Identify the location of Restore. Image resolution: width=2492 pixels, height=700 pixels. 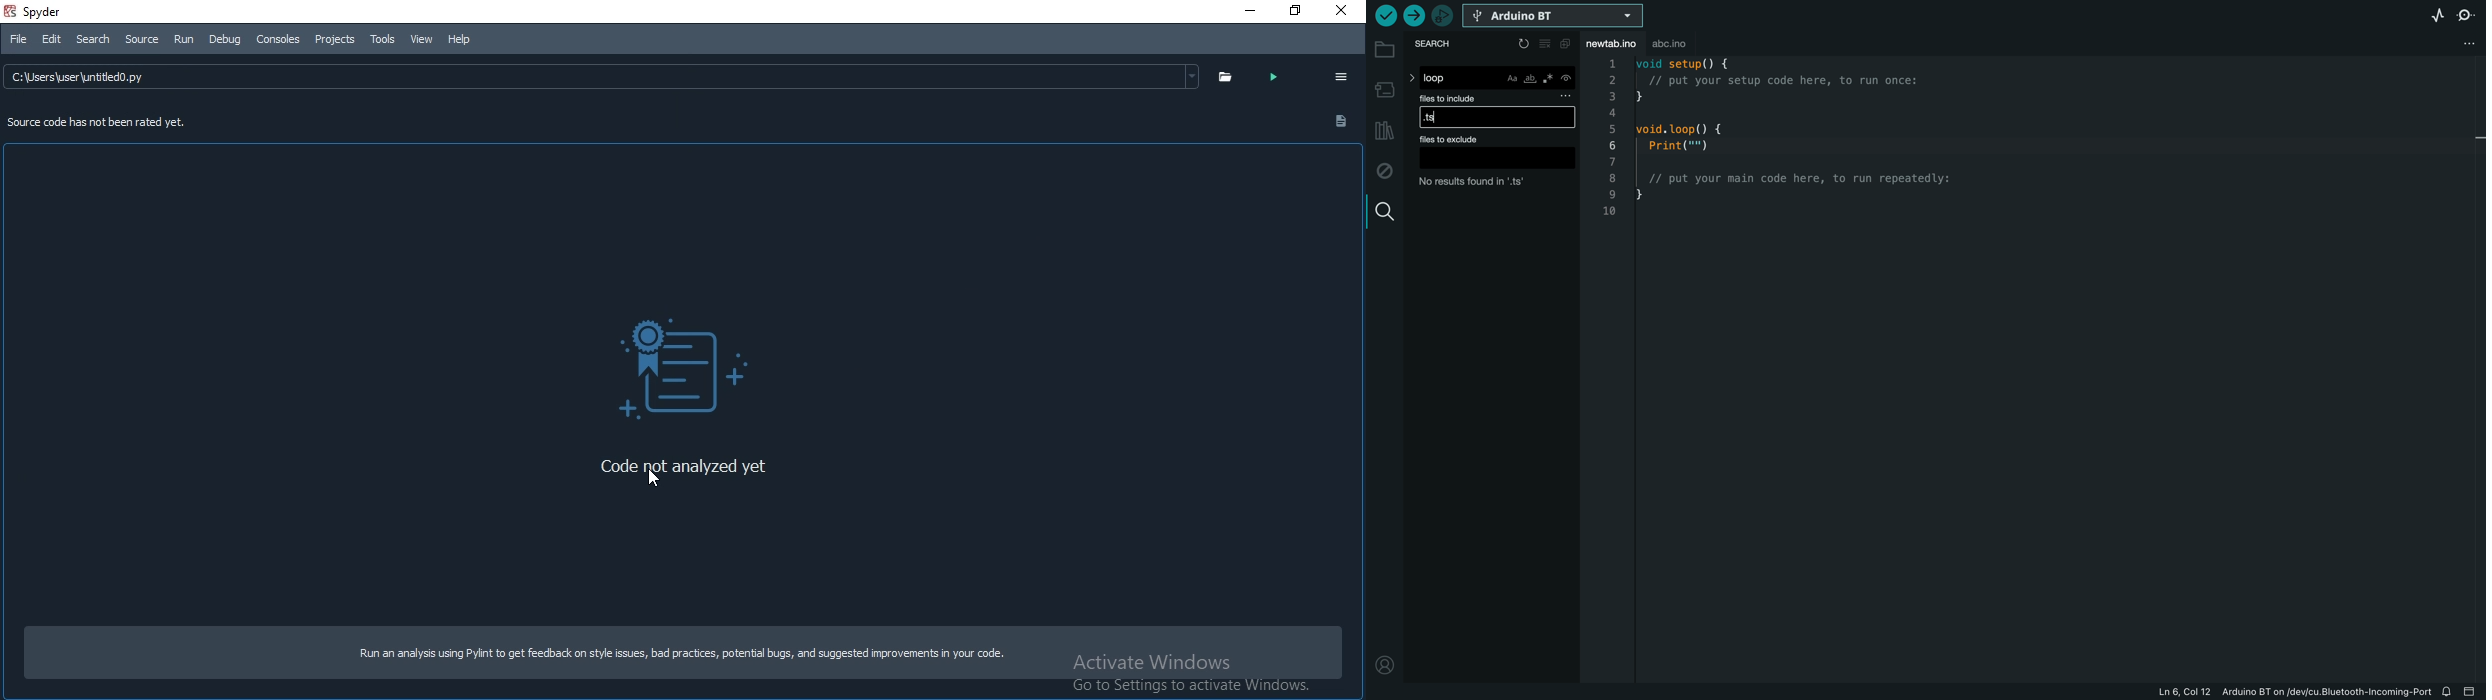
(1291, 12).